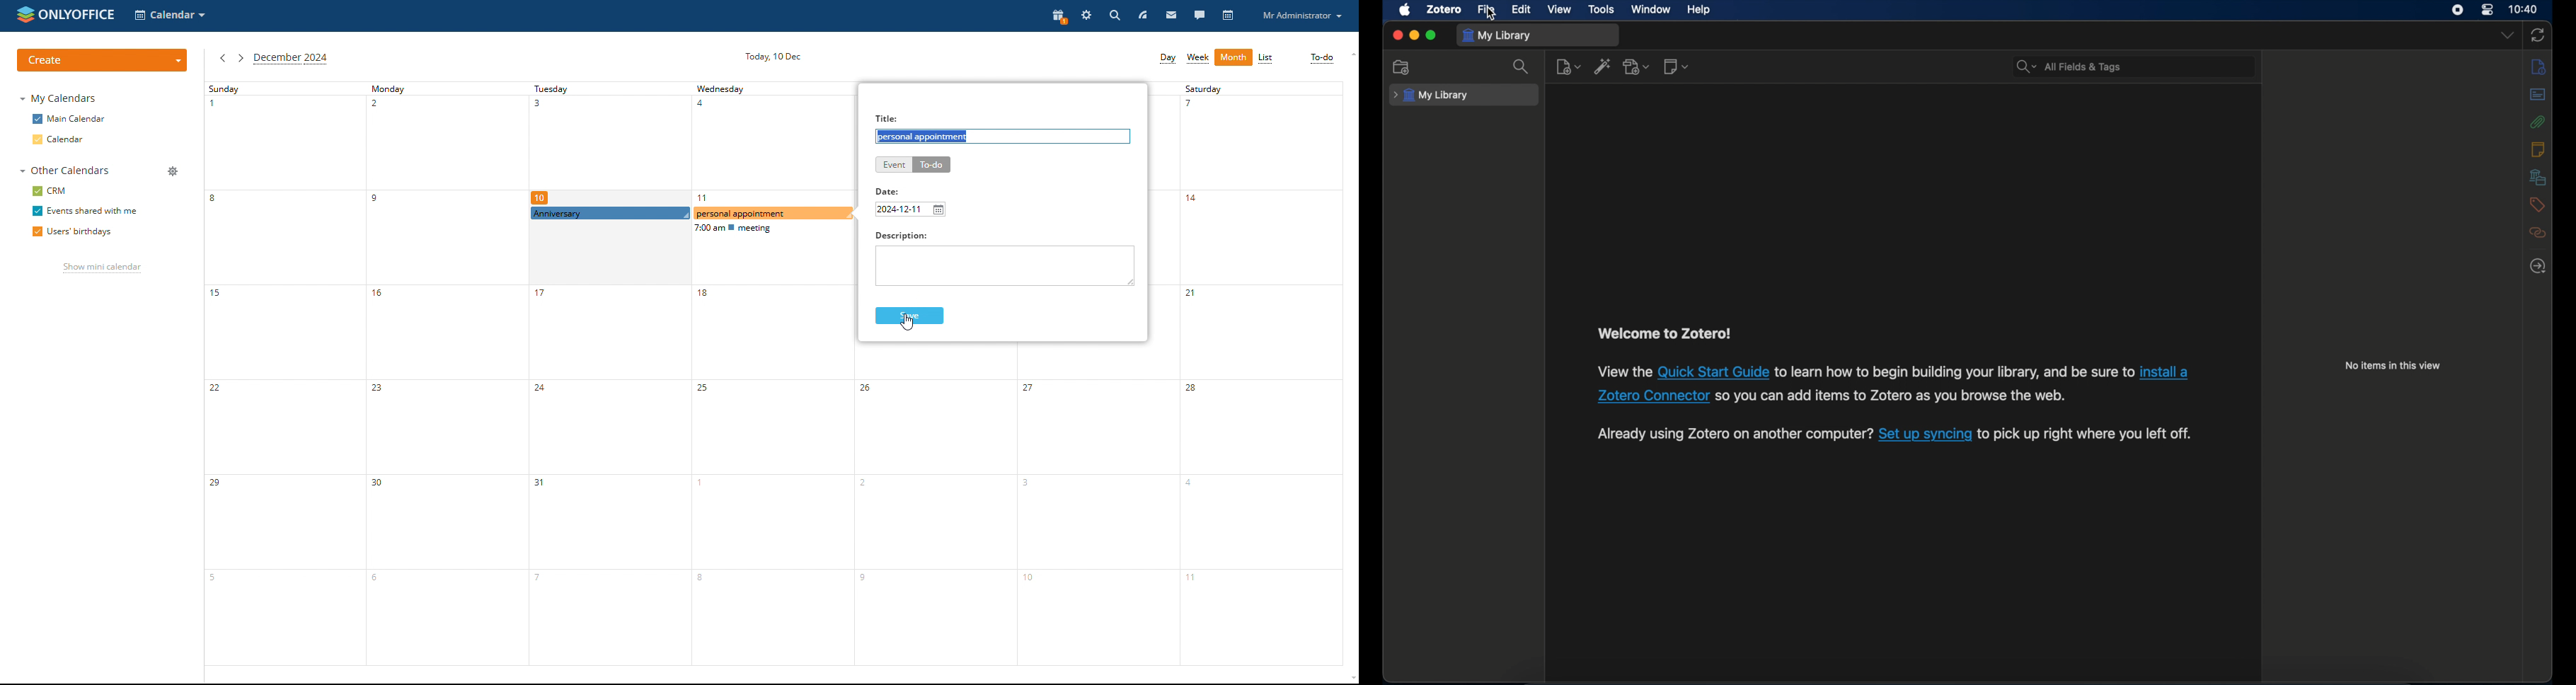 Image resolution: width=2576 pixels, height=700 pixels. I want to click on View the, so click(1624, 372).